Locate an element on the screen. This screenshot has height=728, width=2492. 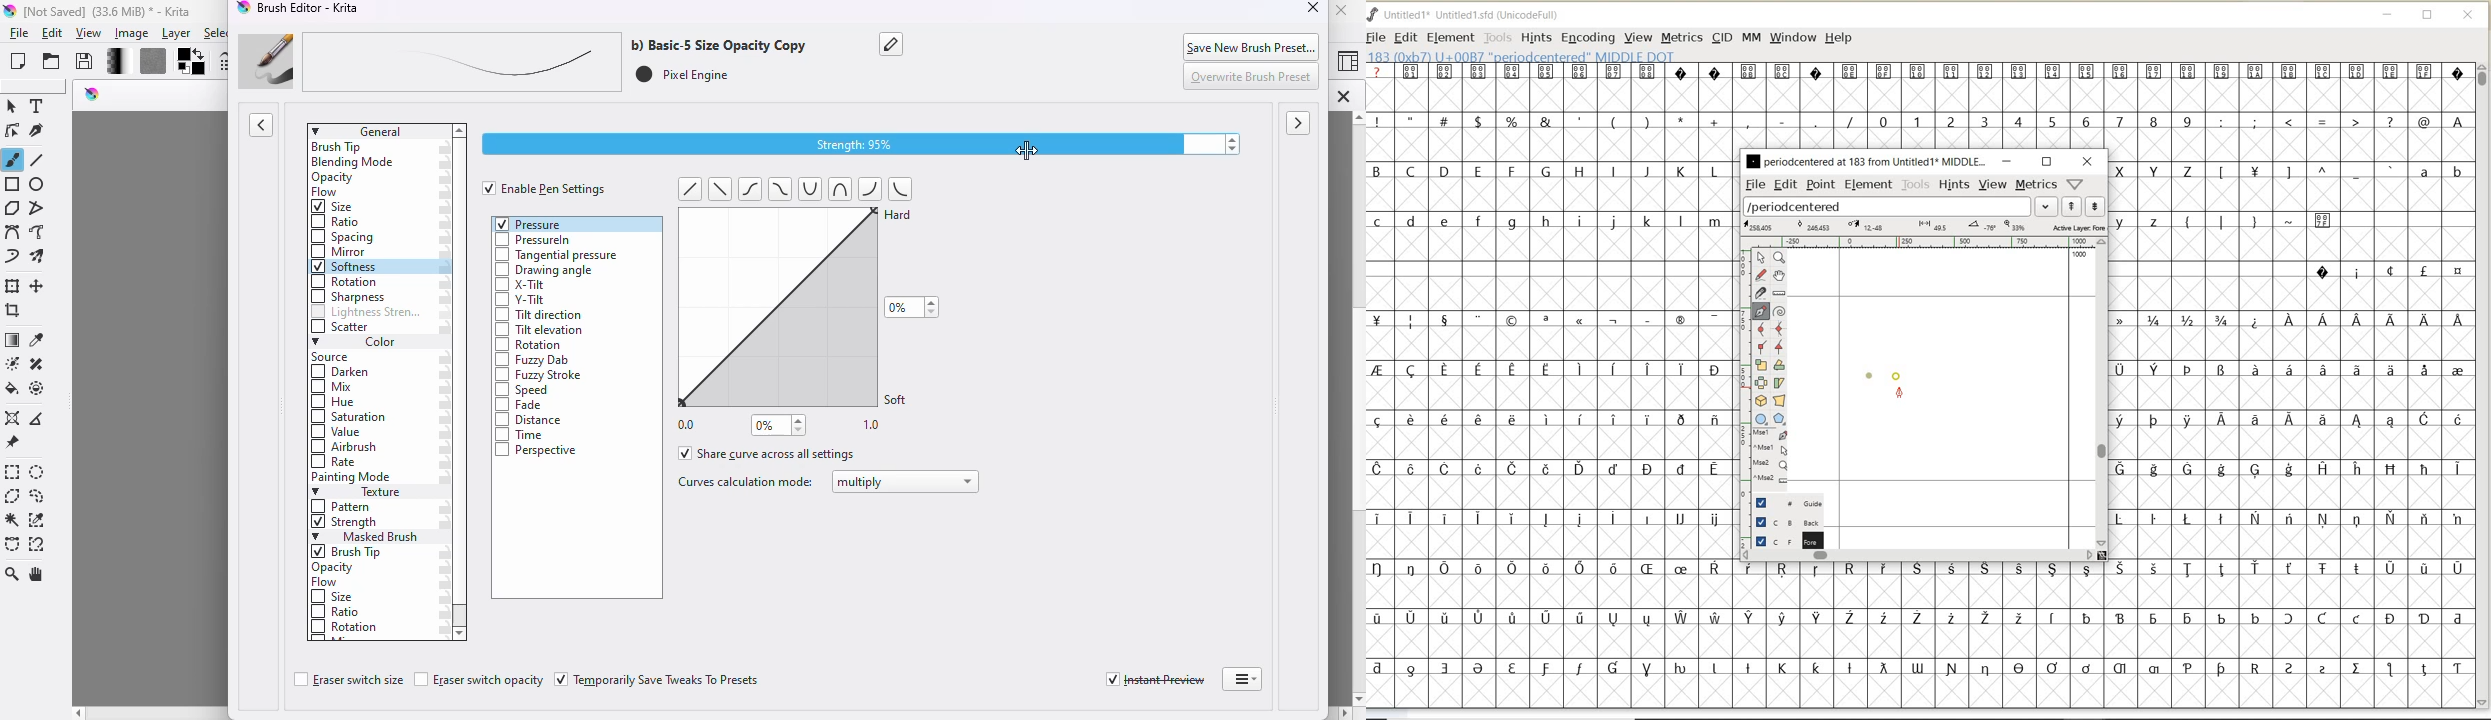
calligraphy is located at coordinates (39, 132).